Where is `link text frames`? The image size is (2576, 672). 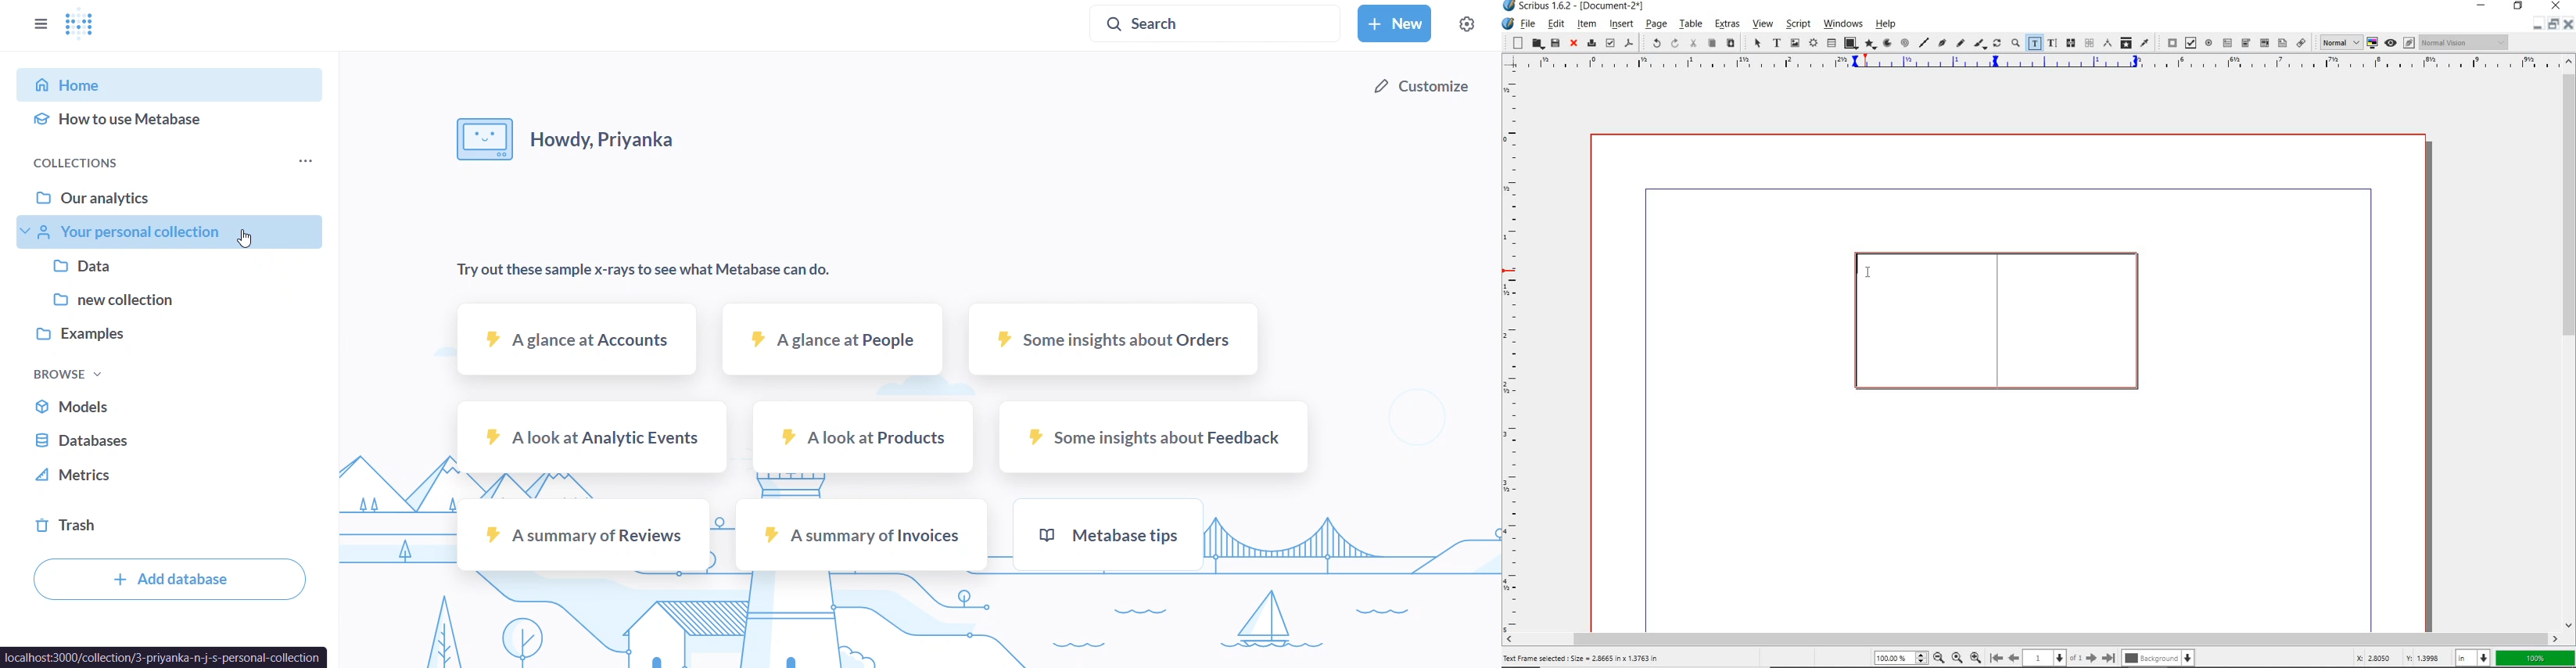 link text frames is located at coordinates (2071, 44).